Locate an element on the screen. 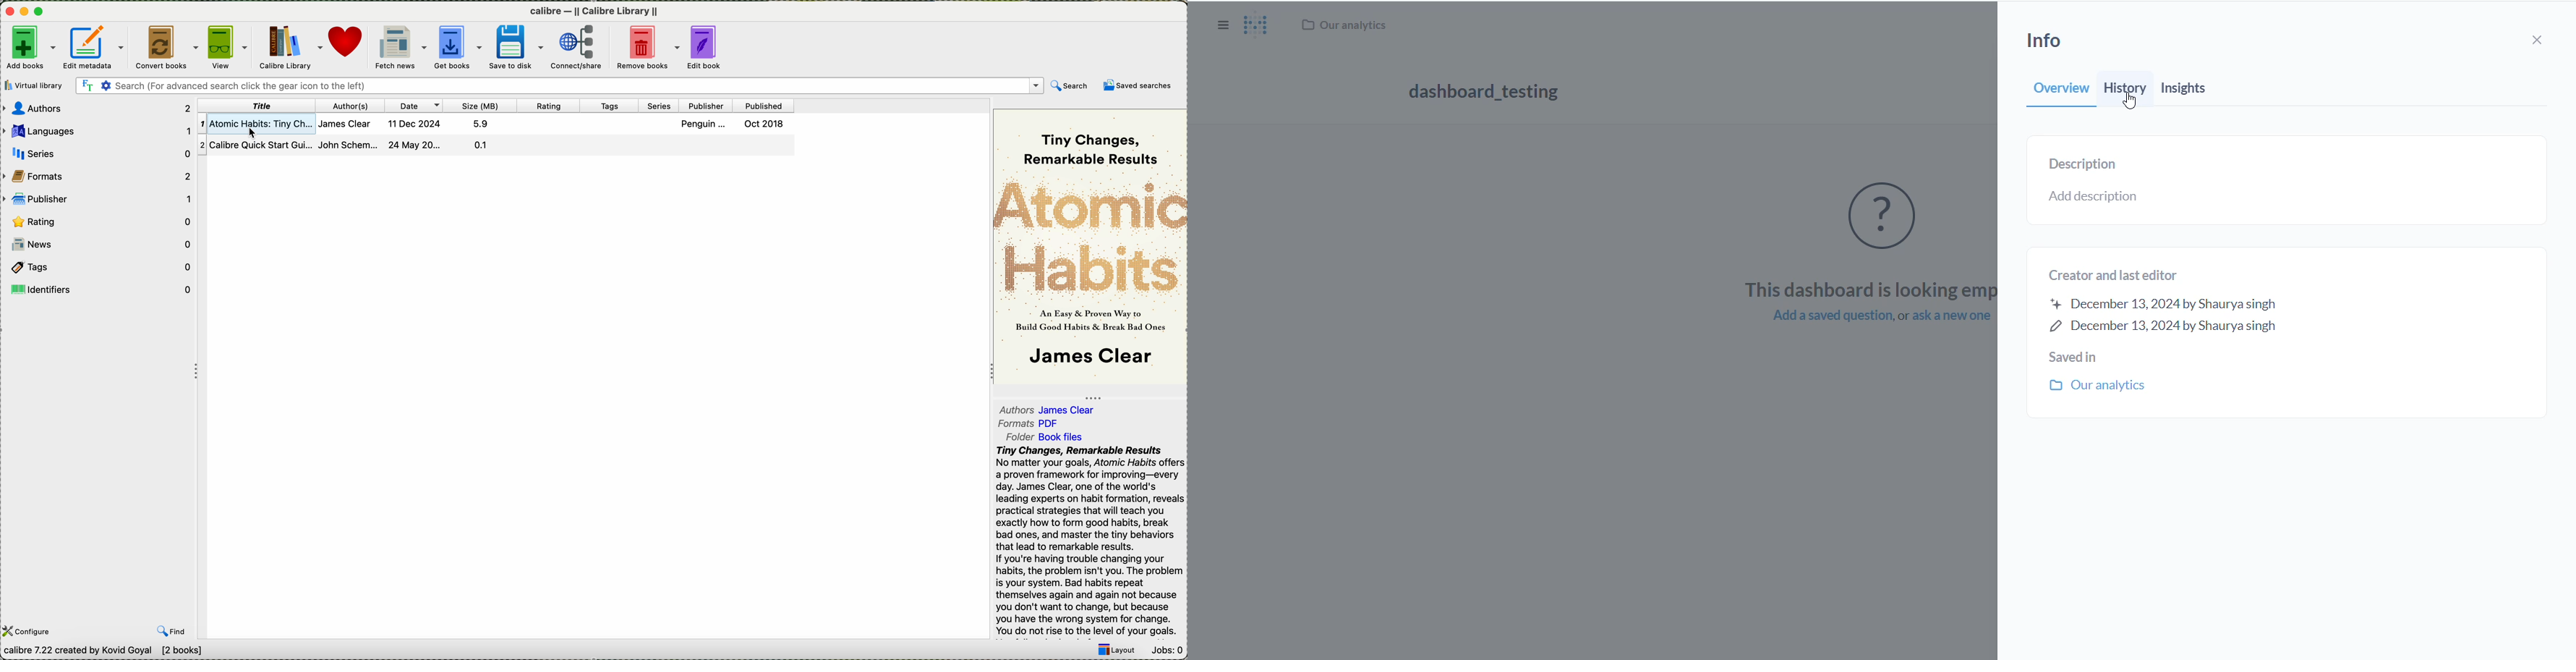  calibre is located at coordinates (594, 12).